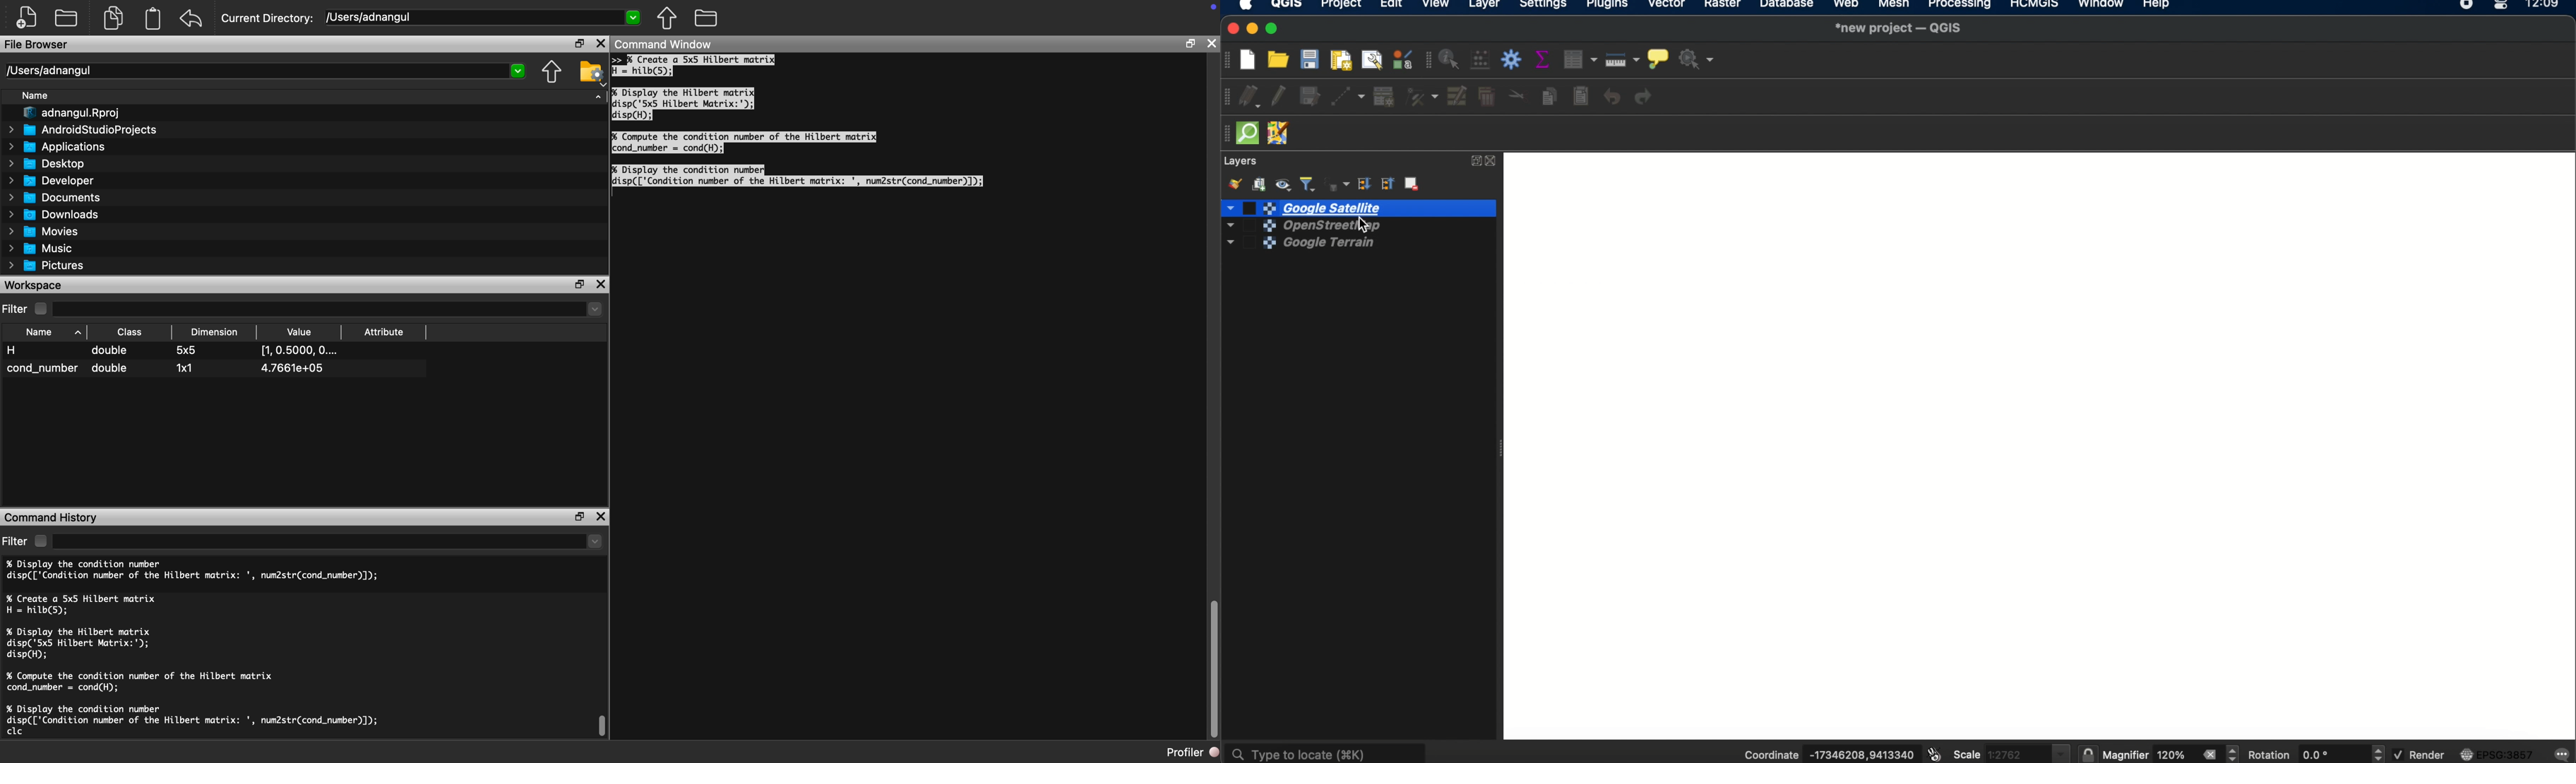 Image resolution: width=2576 pixels, height=784 pixels. Describe the element at coordinates (1388, 184) in the screenshot. I see `collapse all` at that location.